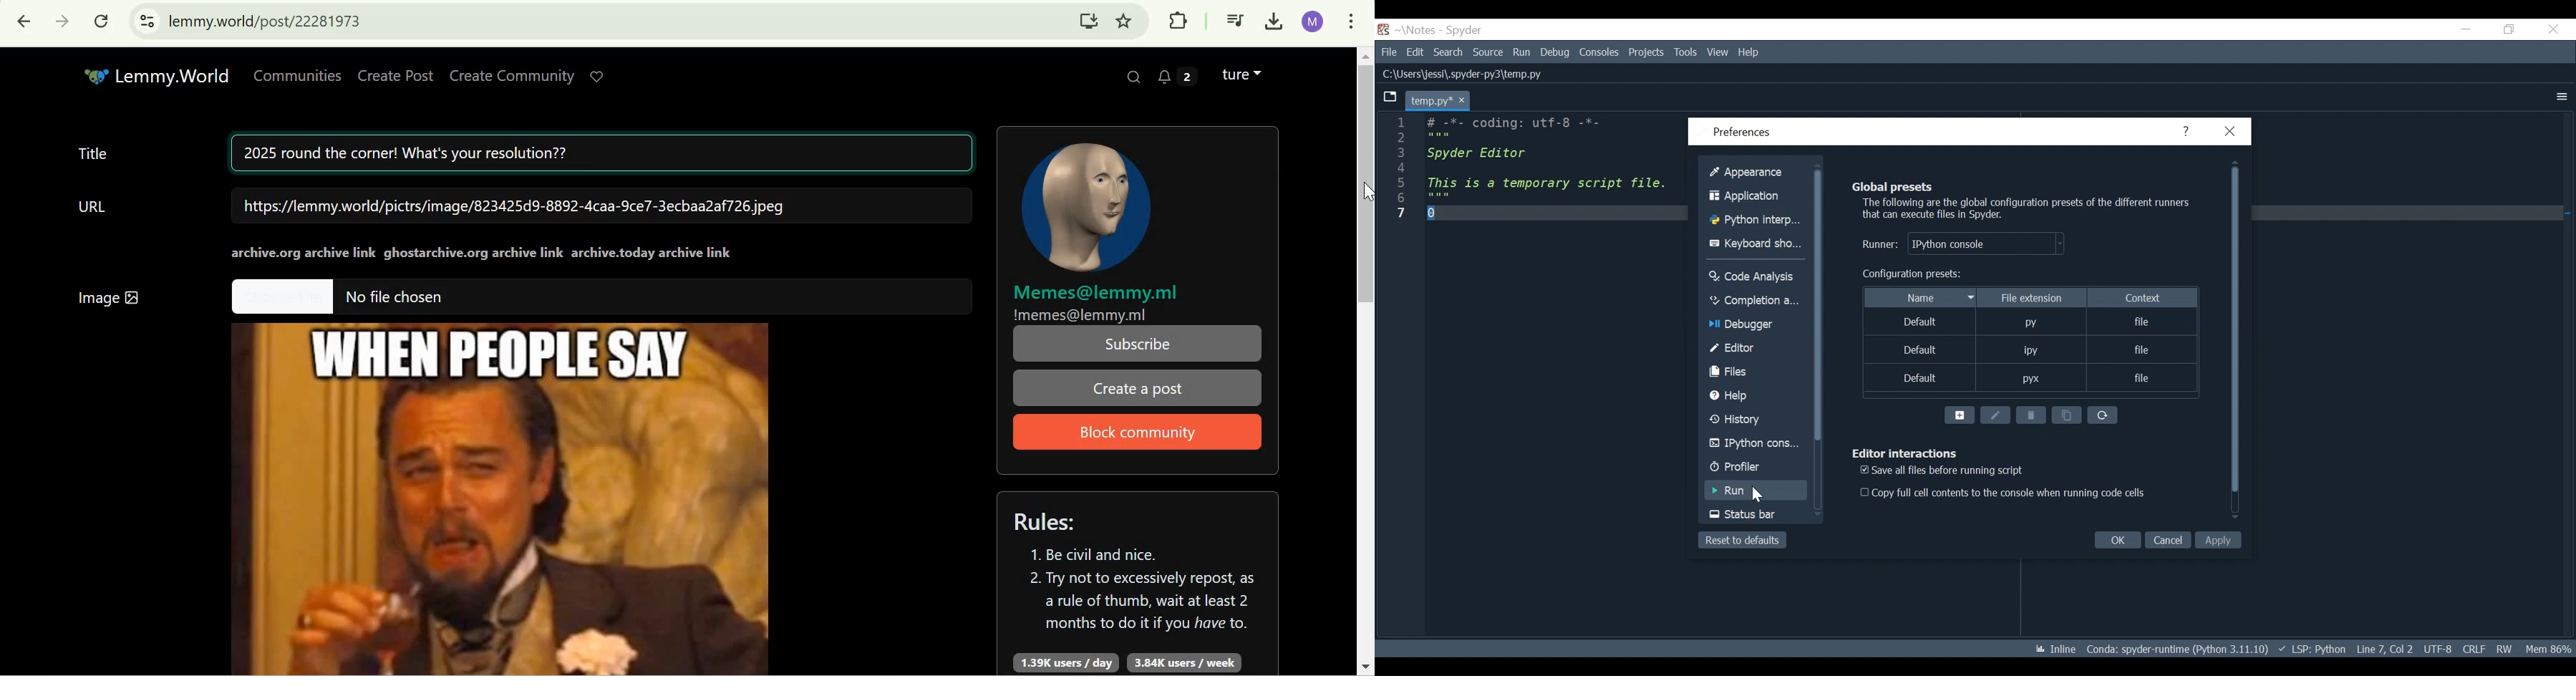 The width and height of the screenshot is (2576, 700). Describe the element at coordinates (515, 206) in the screenshot. I see `https://lemmy.world/pictrs/image/823425d9-8892-4caa-9ce7-3ecbaa2af726.jpeg` at that location.